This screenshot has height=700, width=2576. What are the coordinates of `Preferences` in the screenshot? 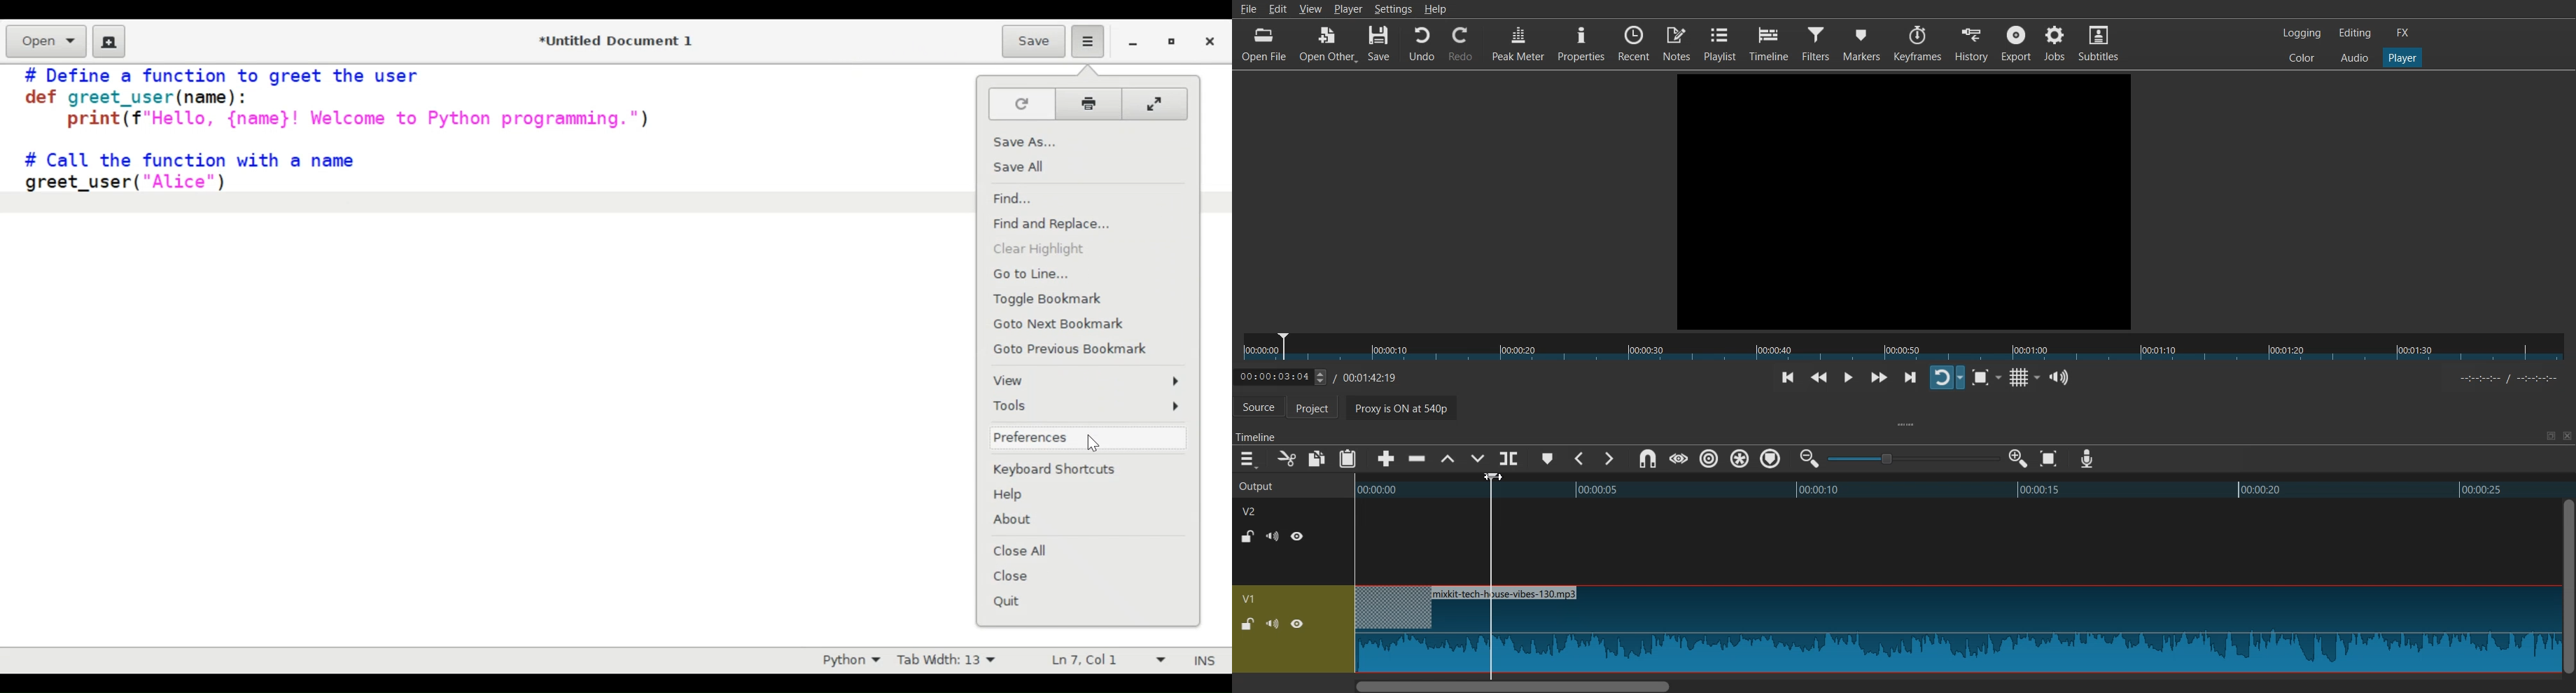 It's located at (1075, 438).